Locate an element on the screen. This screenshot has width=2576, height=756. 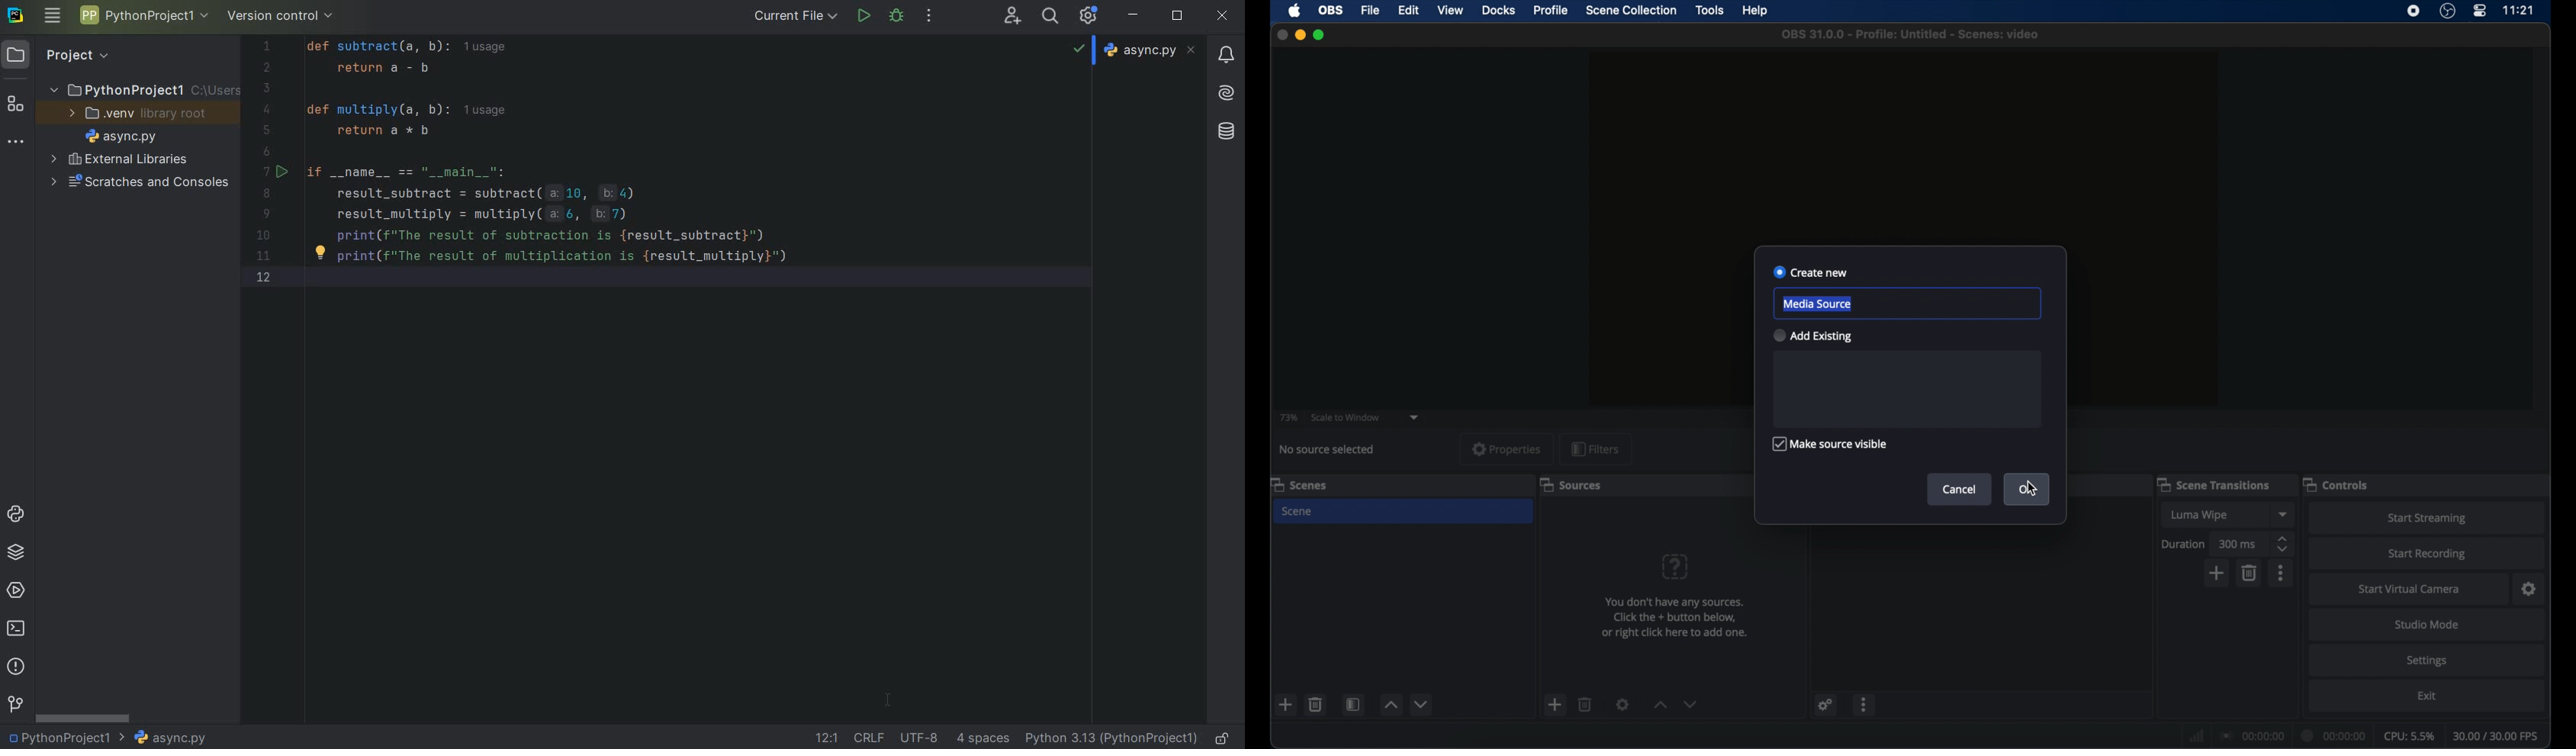
cursor is located at coordinates (2034, 489).